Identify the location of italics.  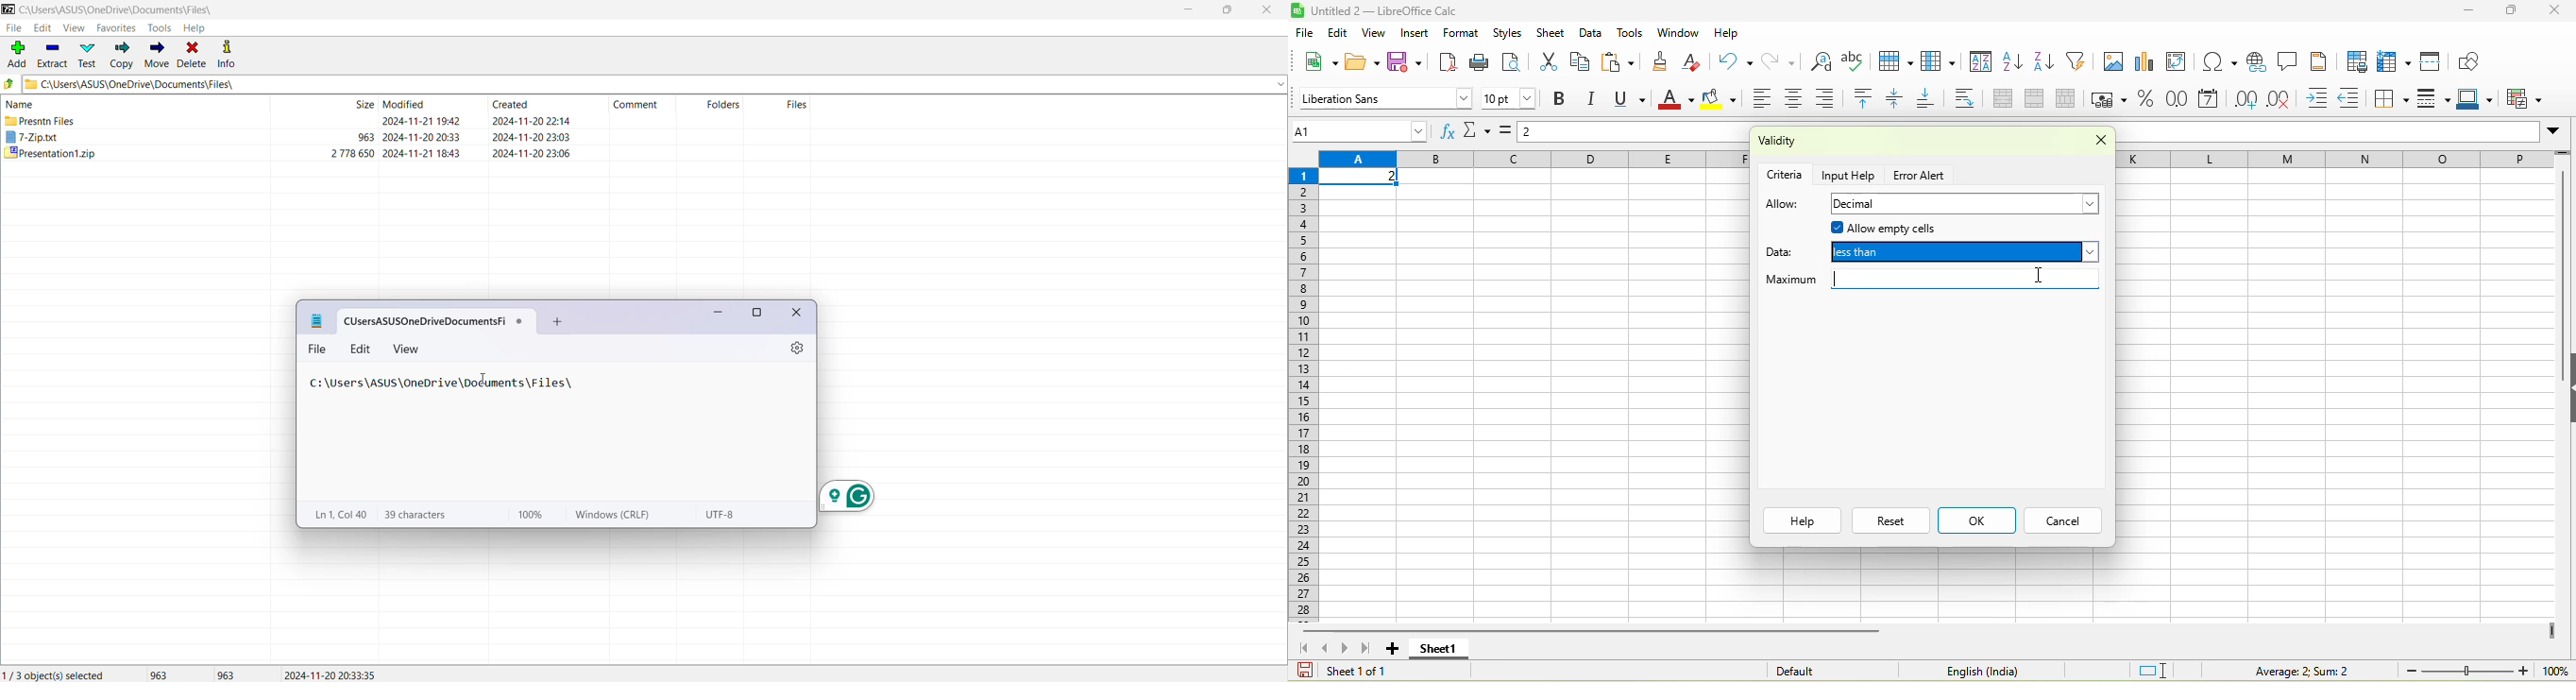
(1596, 99).